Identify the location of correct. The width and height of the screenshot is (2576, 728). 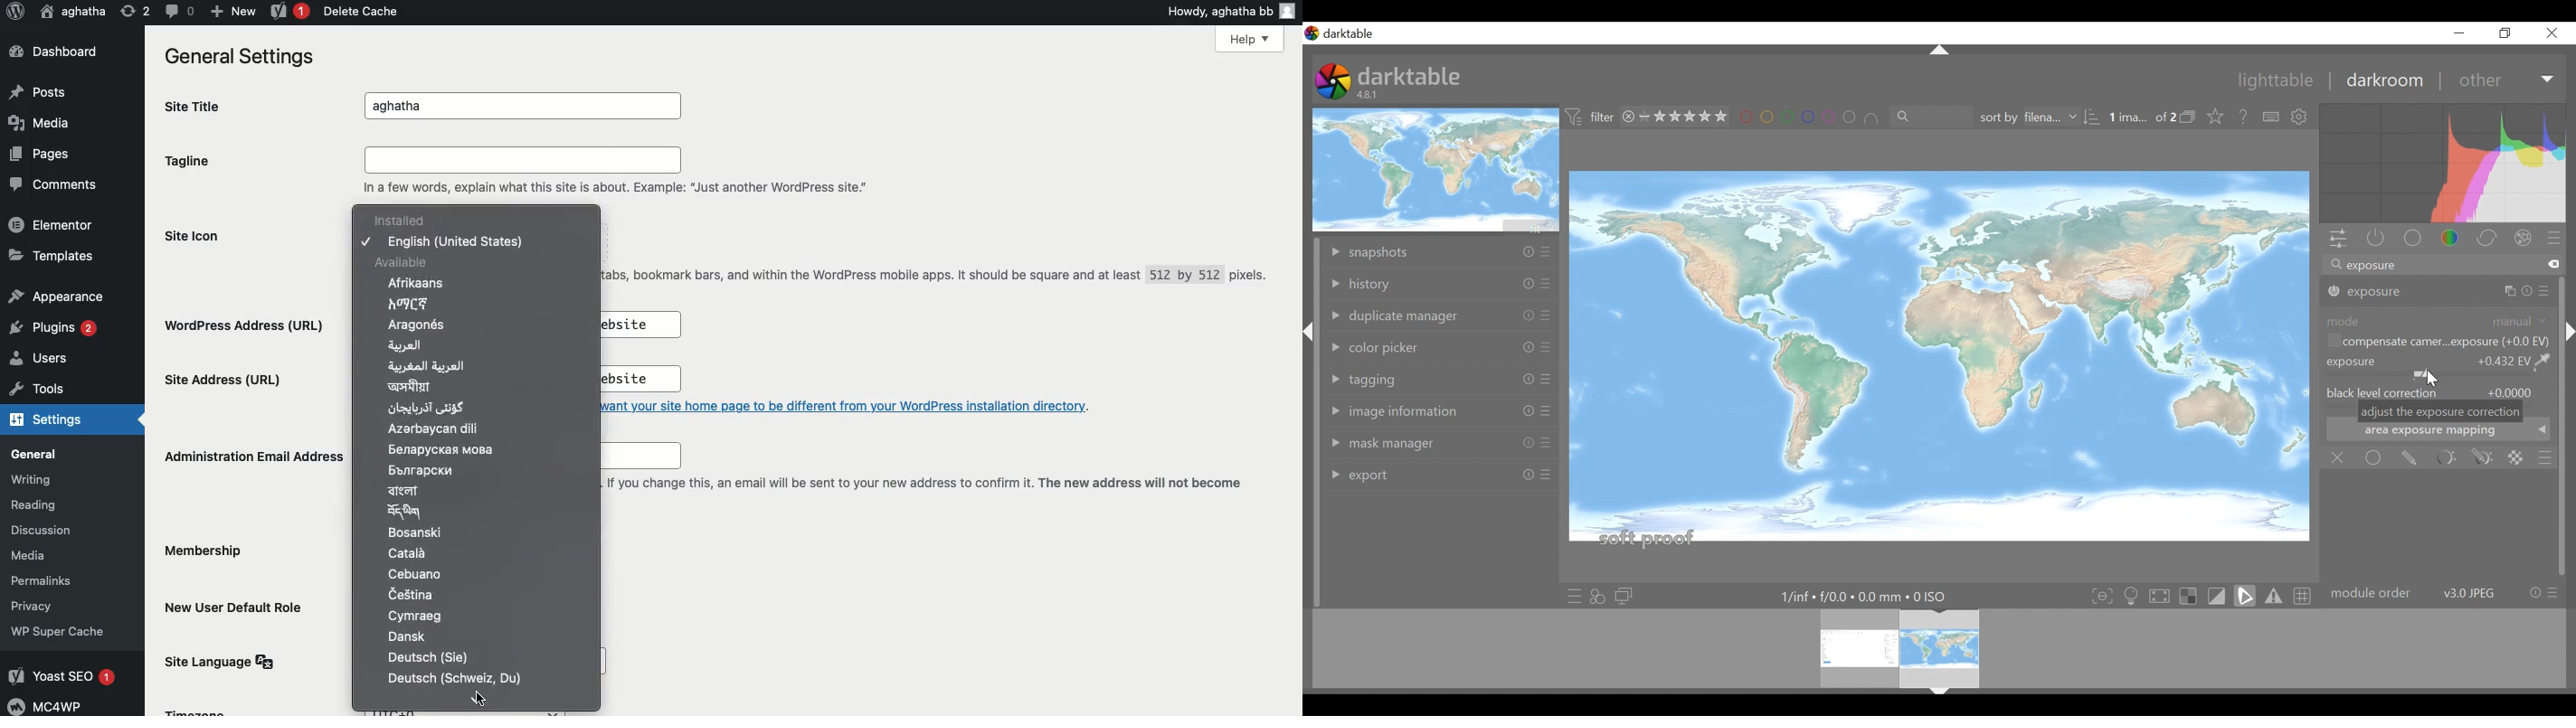
(2489, 239).